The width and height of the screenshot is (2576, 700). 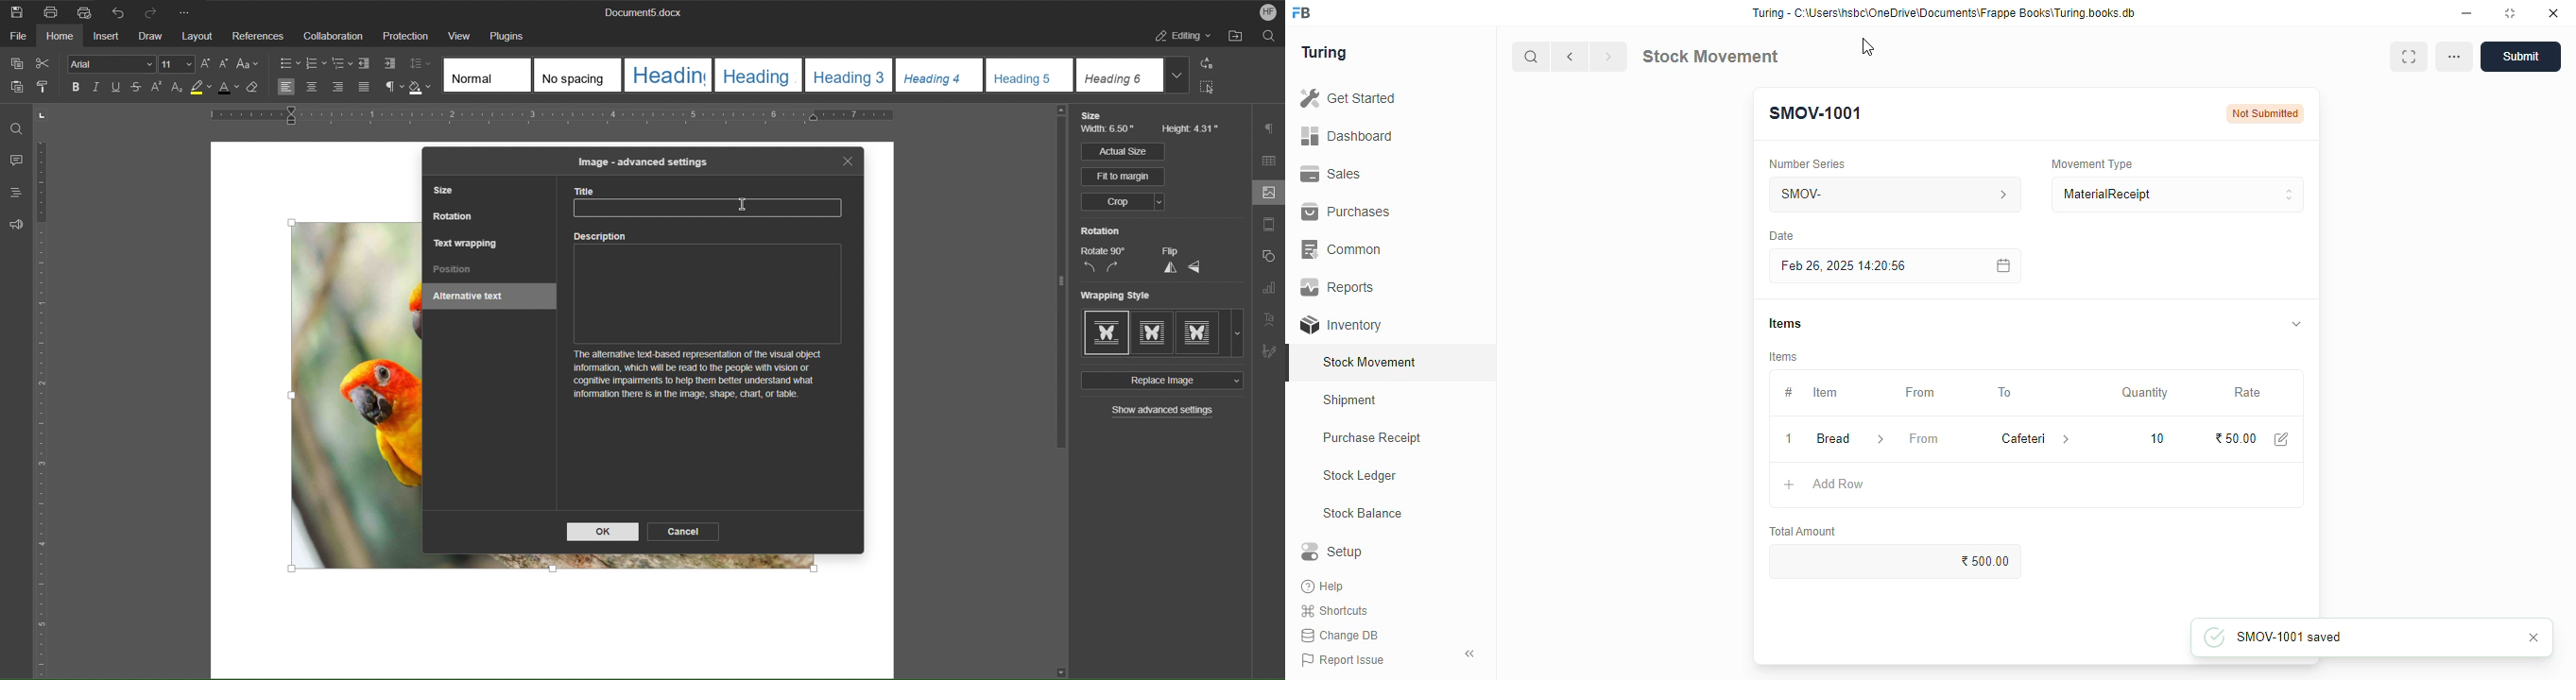 What do you see at coordinates (2006, 393) in the screenshot?
I see `to` at bounding box center [2006, 393].